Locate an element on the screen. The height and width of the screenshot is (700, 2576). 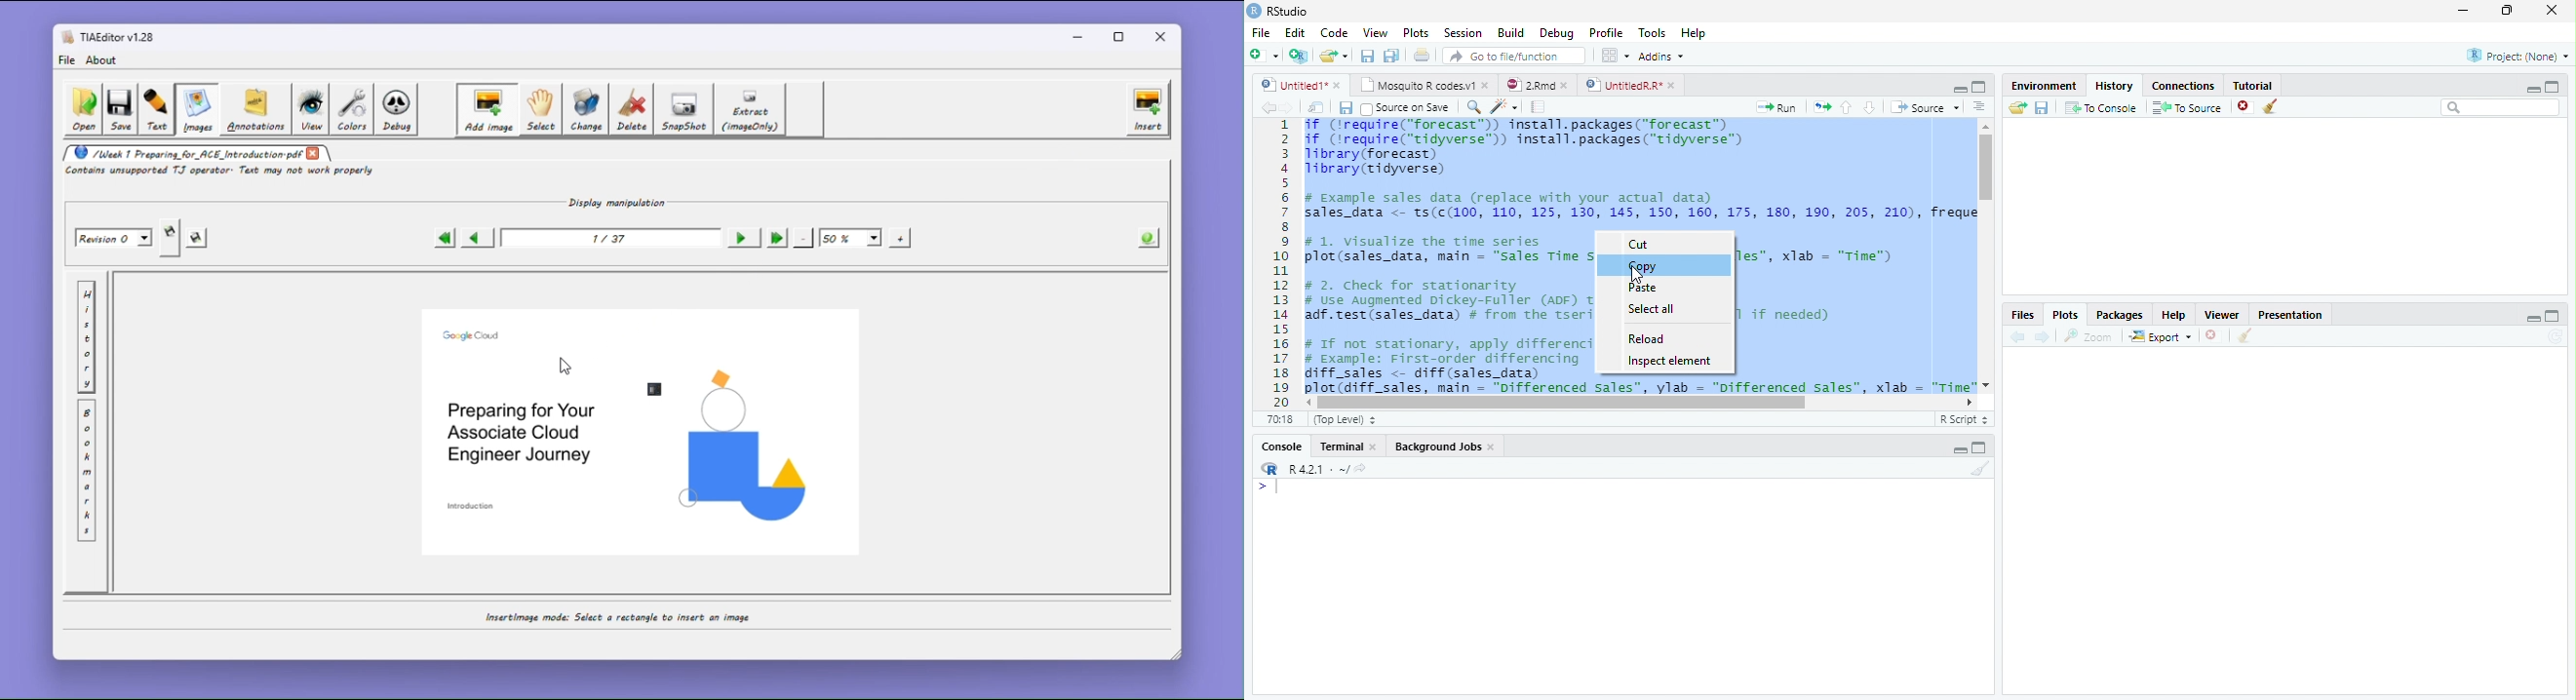
Search is located at coordinates (2501, 108).